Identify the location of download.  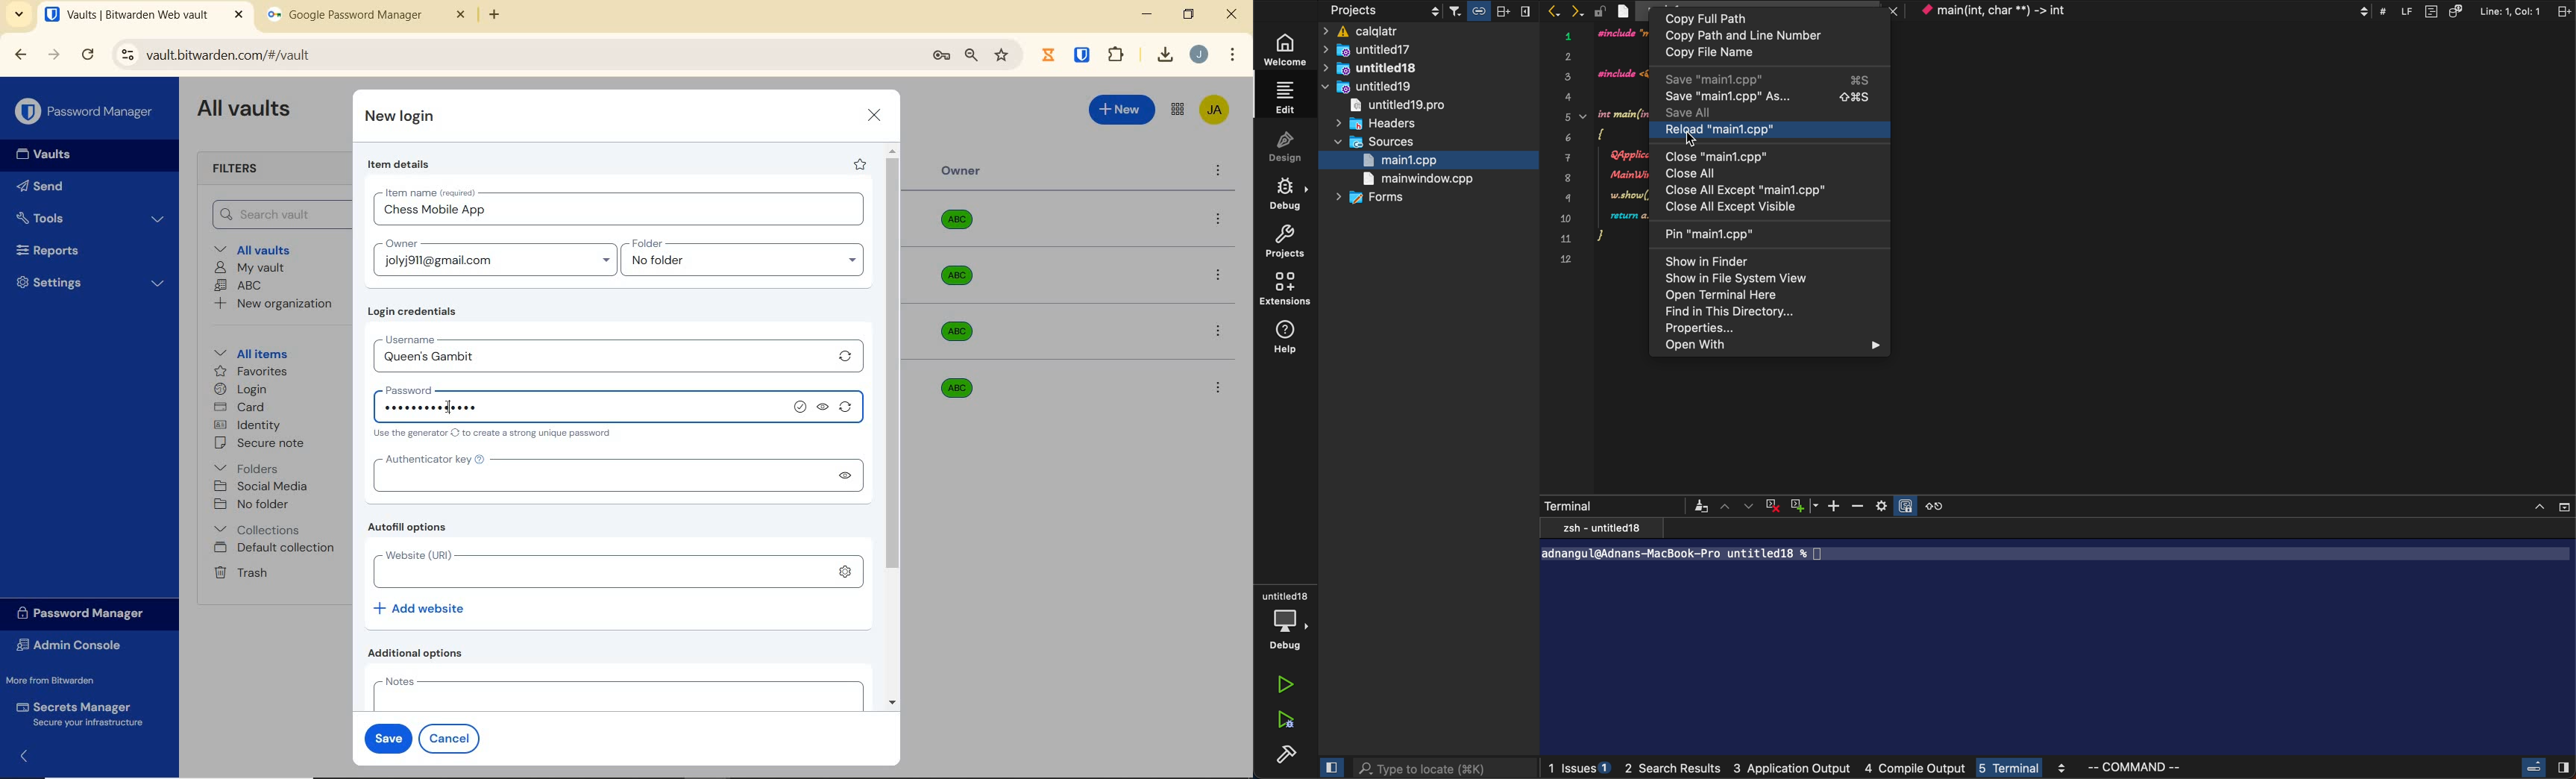
(1164, 54).